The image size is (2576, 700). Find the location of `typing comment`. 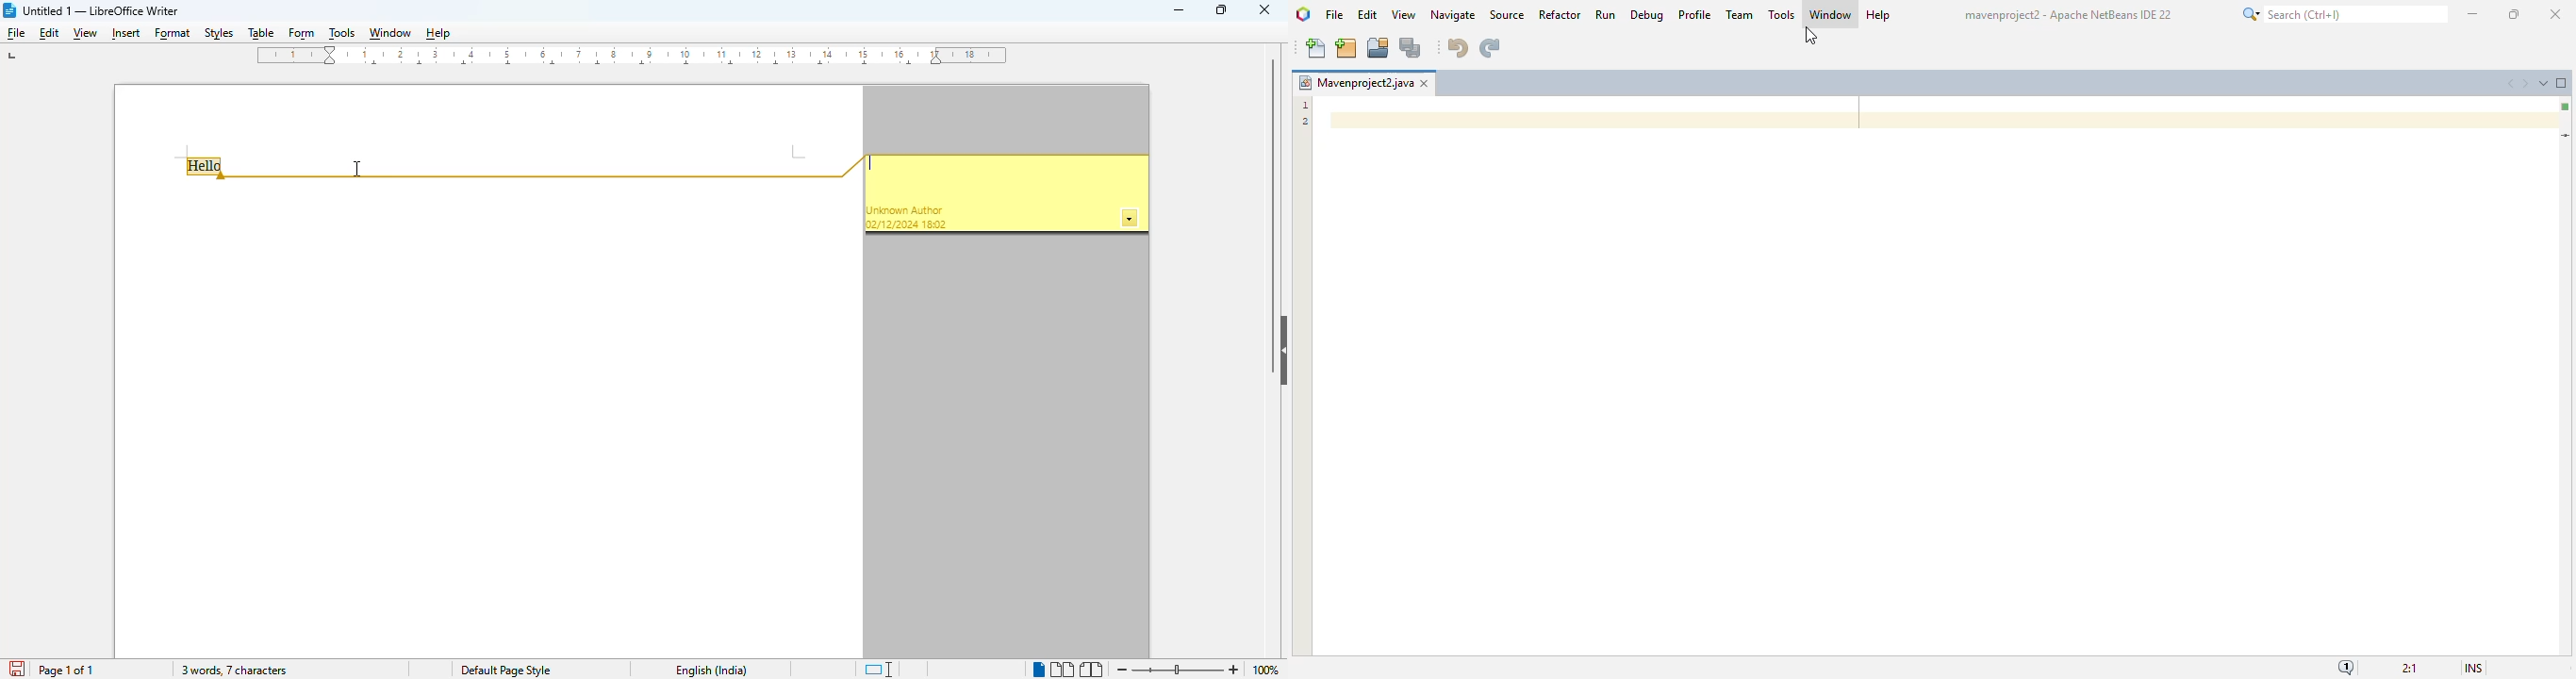

typing comment is located at coordinates (872, 164).